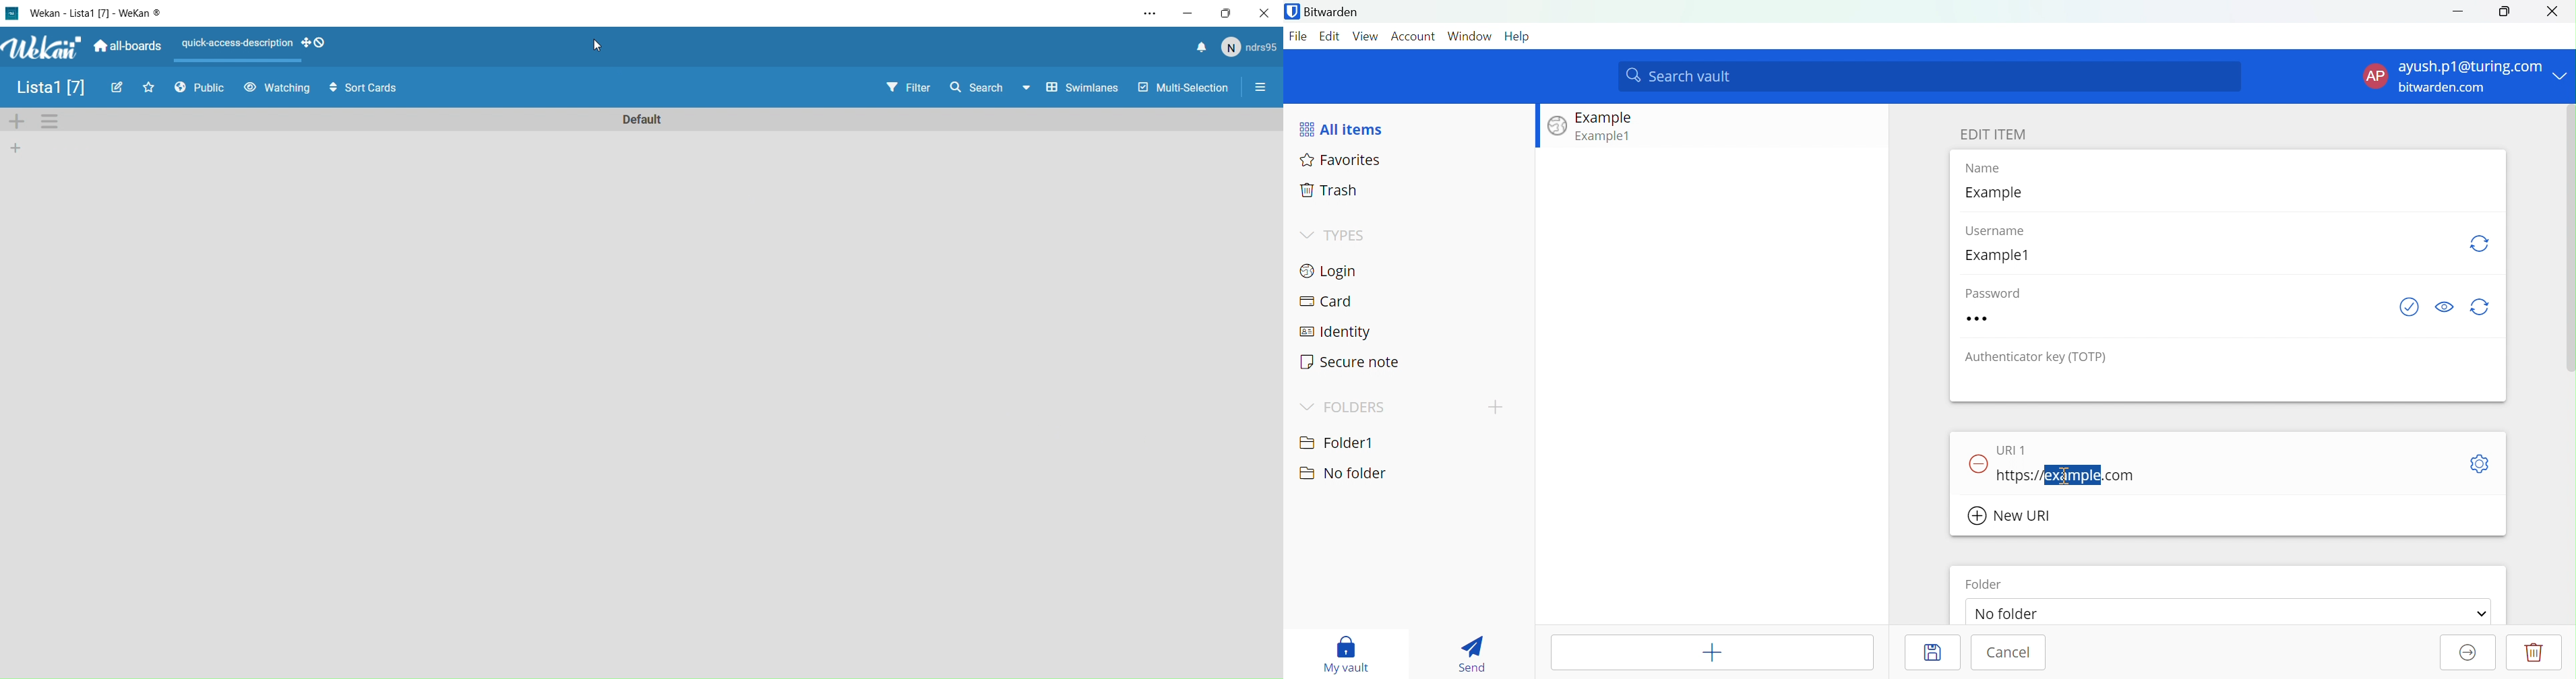 This screenshot has height=700, width=2576. I want to click on Drop Down, so click(1305, 234).